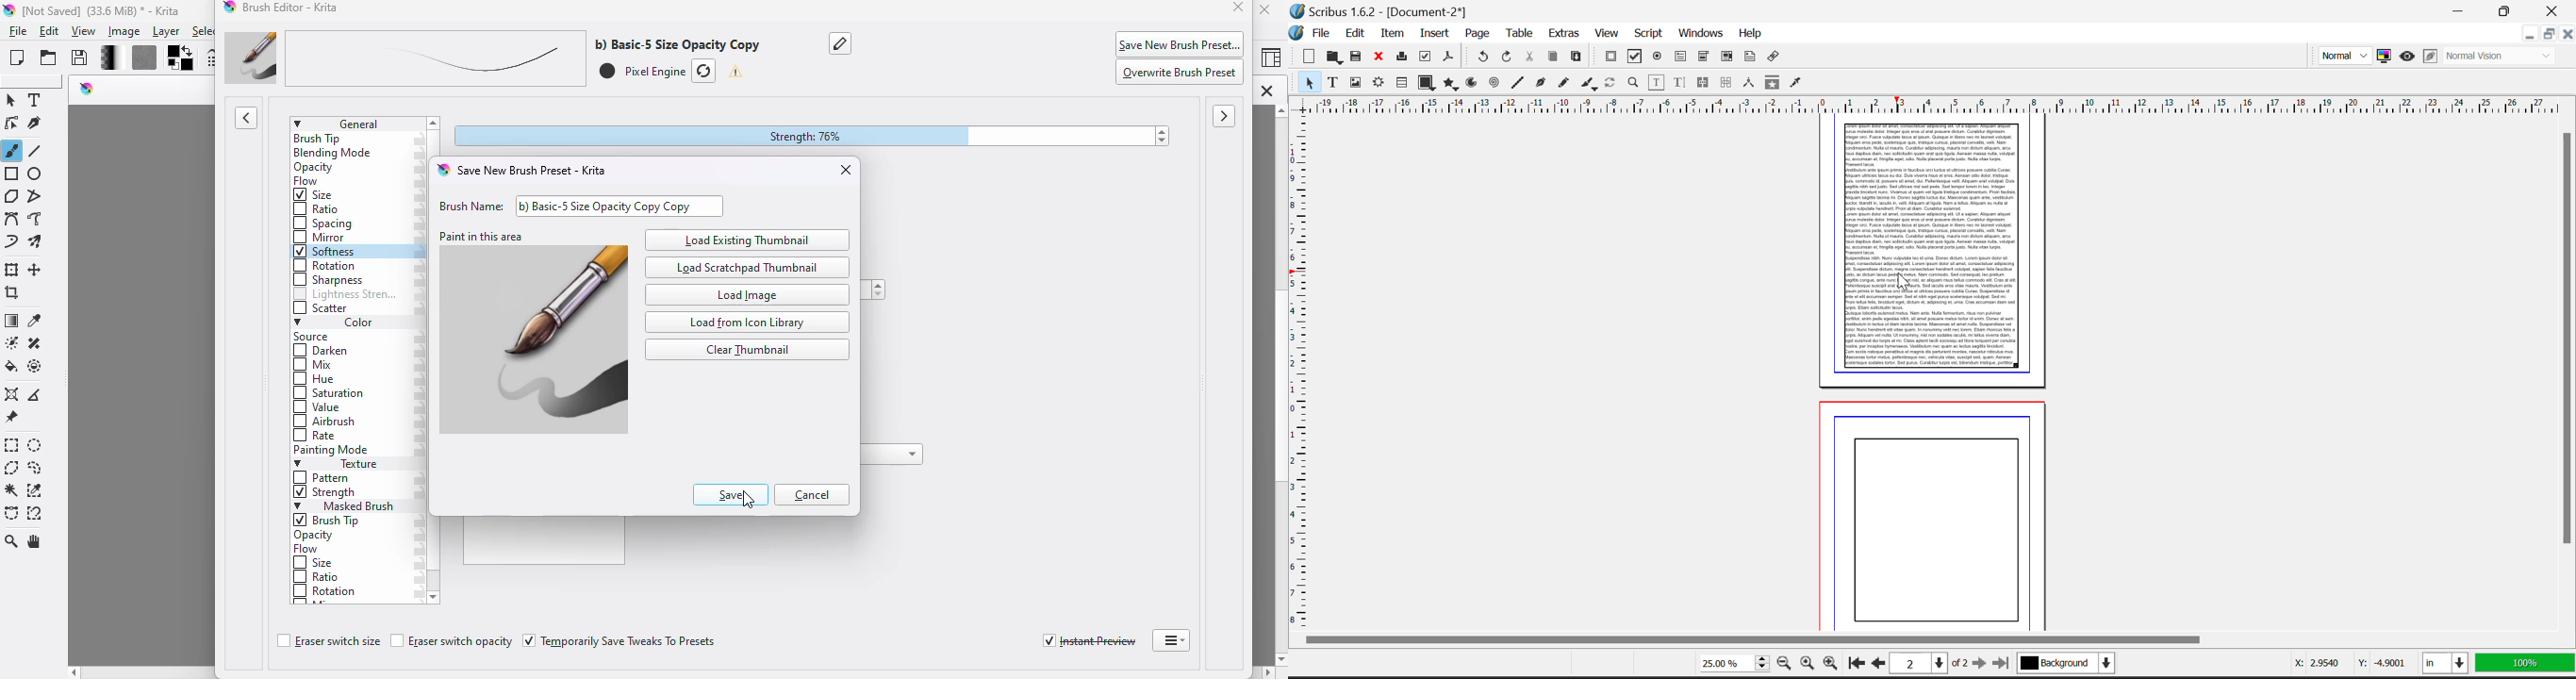 The height and width of the screenshot is (700, 2576). I want to click on Tables, so click(1401, 83).